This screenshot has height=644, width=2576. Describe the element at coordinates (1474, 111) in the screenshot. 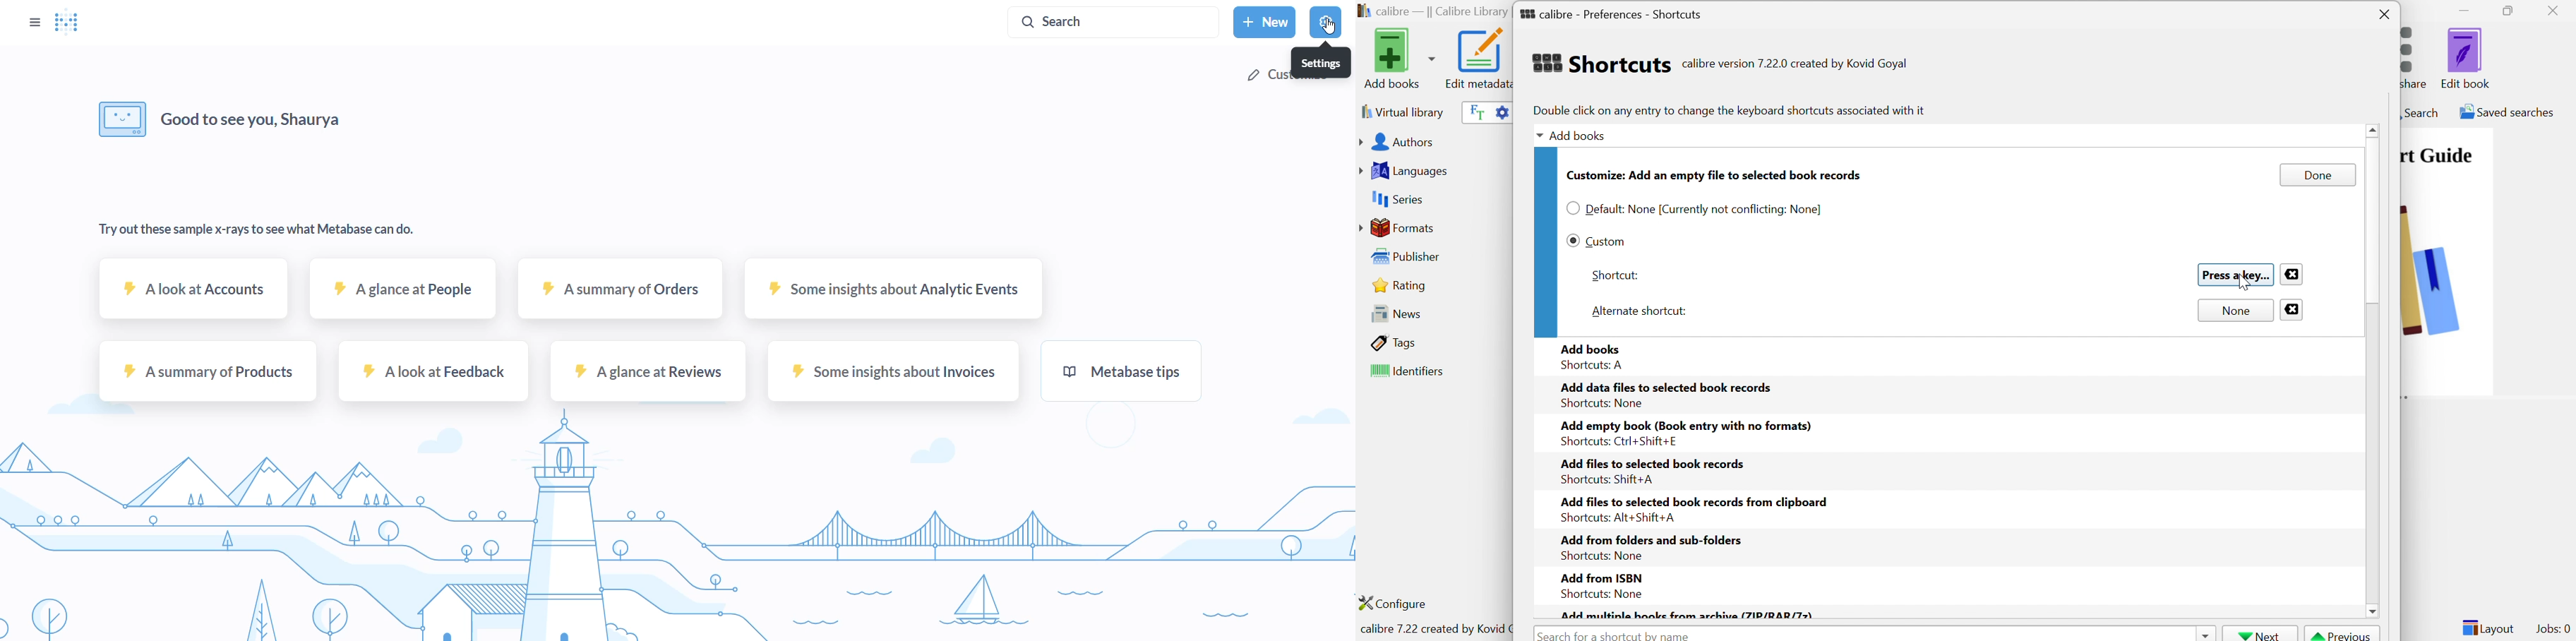

I see `Search the full text of all books in the library, not just their metadata` at that location.